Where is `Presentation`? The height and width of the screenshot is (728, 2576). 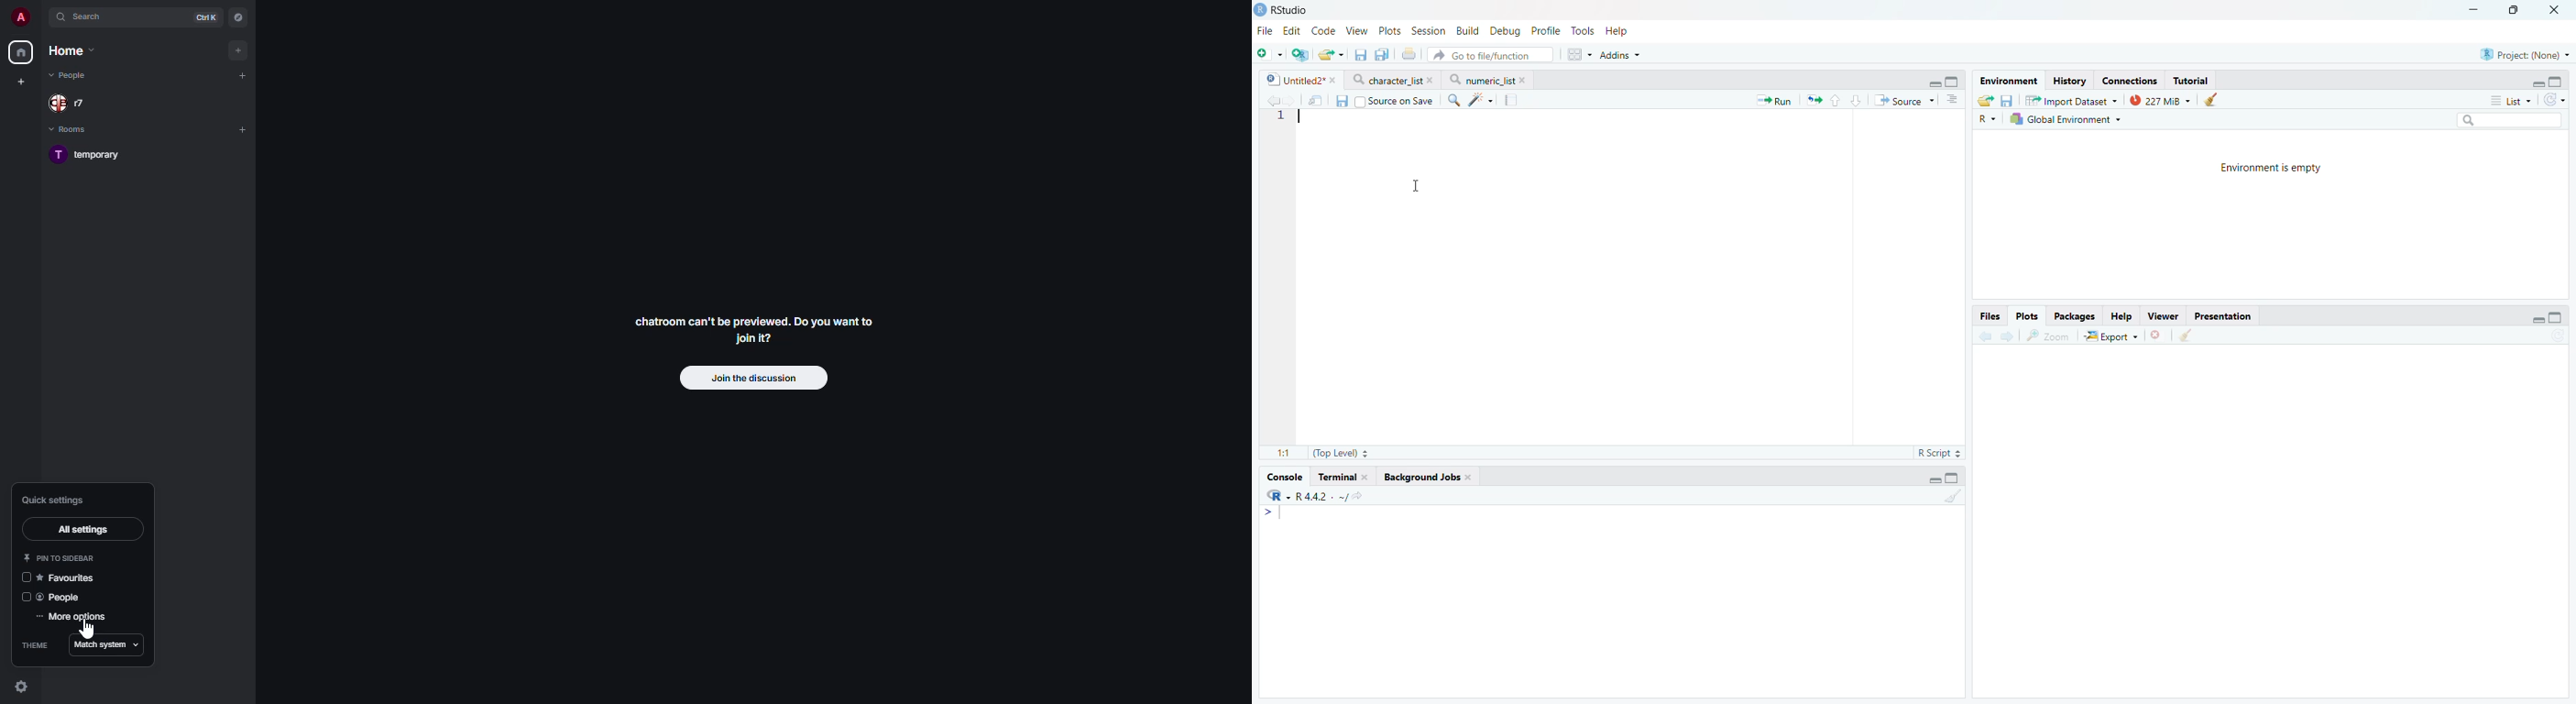 Presentation is located at coordinates (2224, 315).